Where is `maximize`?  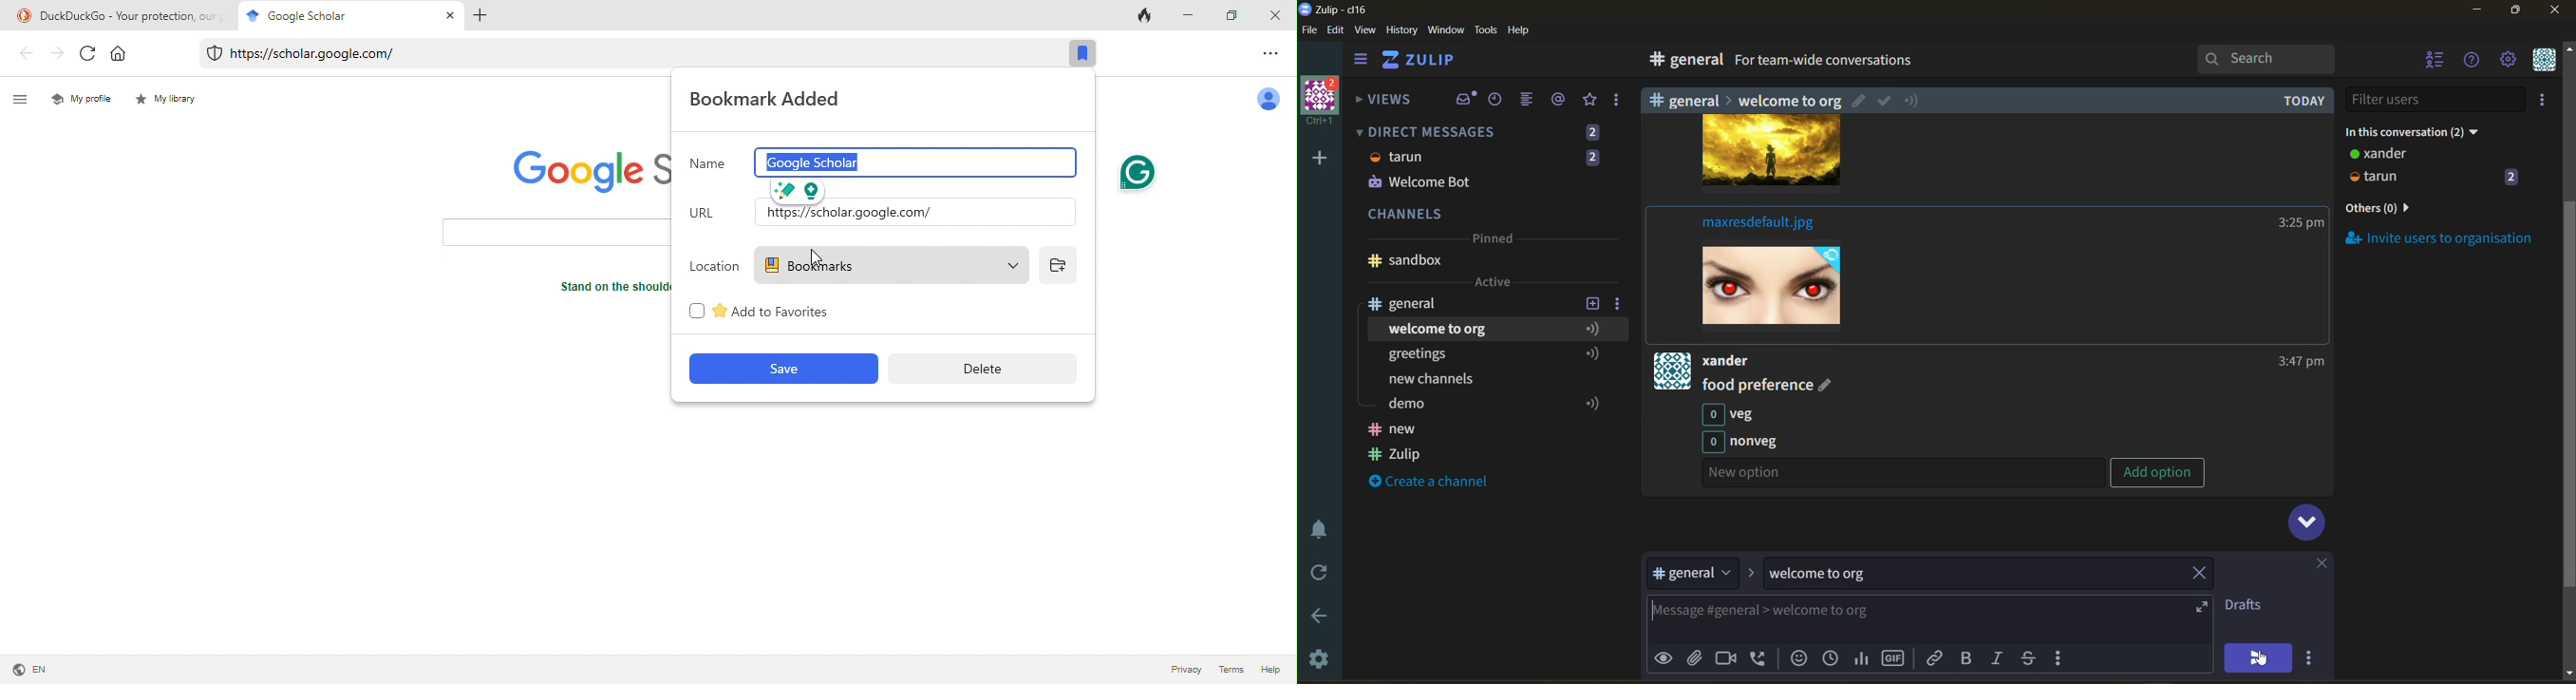
maximize is located at coordinates (2513, 14).